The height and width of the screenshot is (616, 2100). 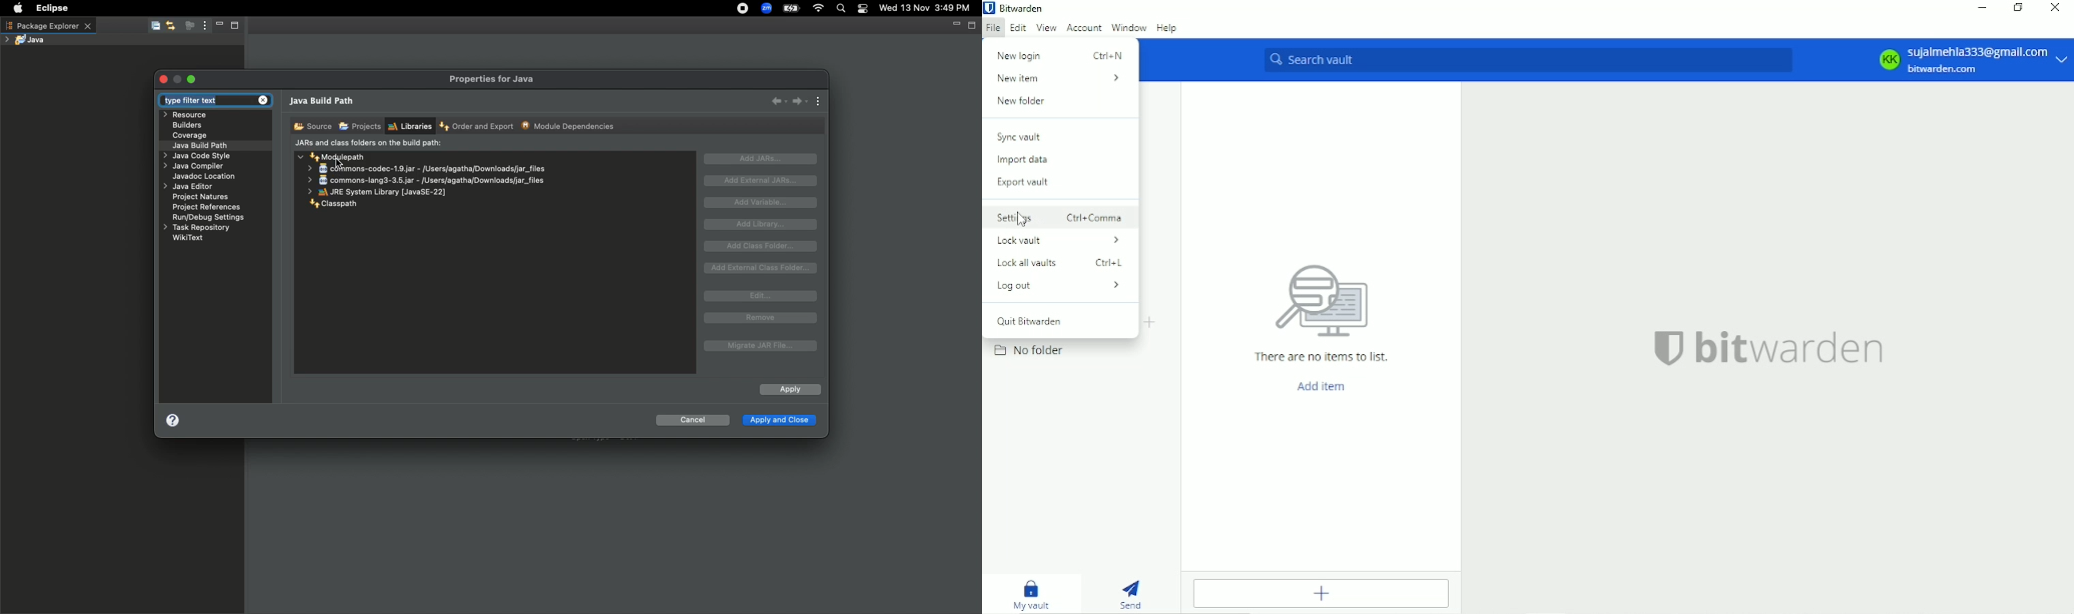 I want to click on Java compiler, so click(x=196, y=168).